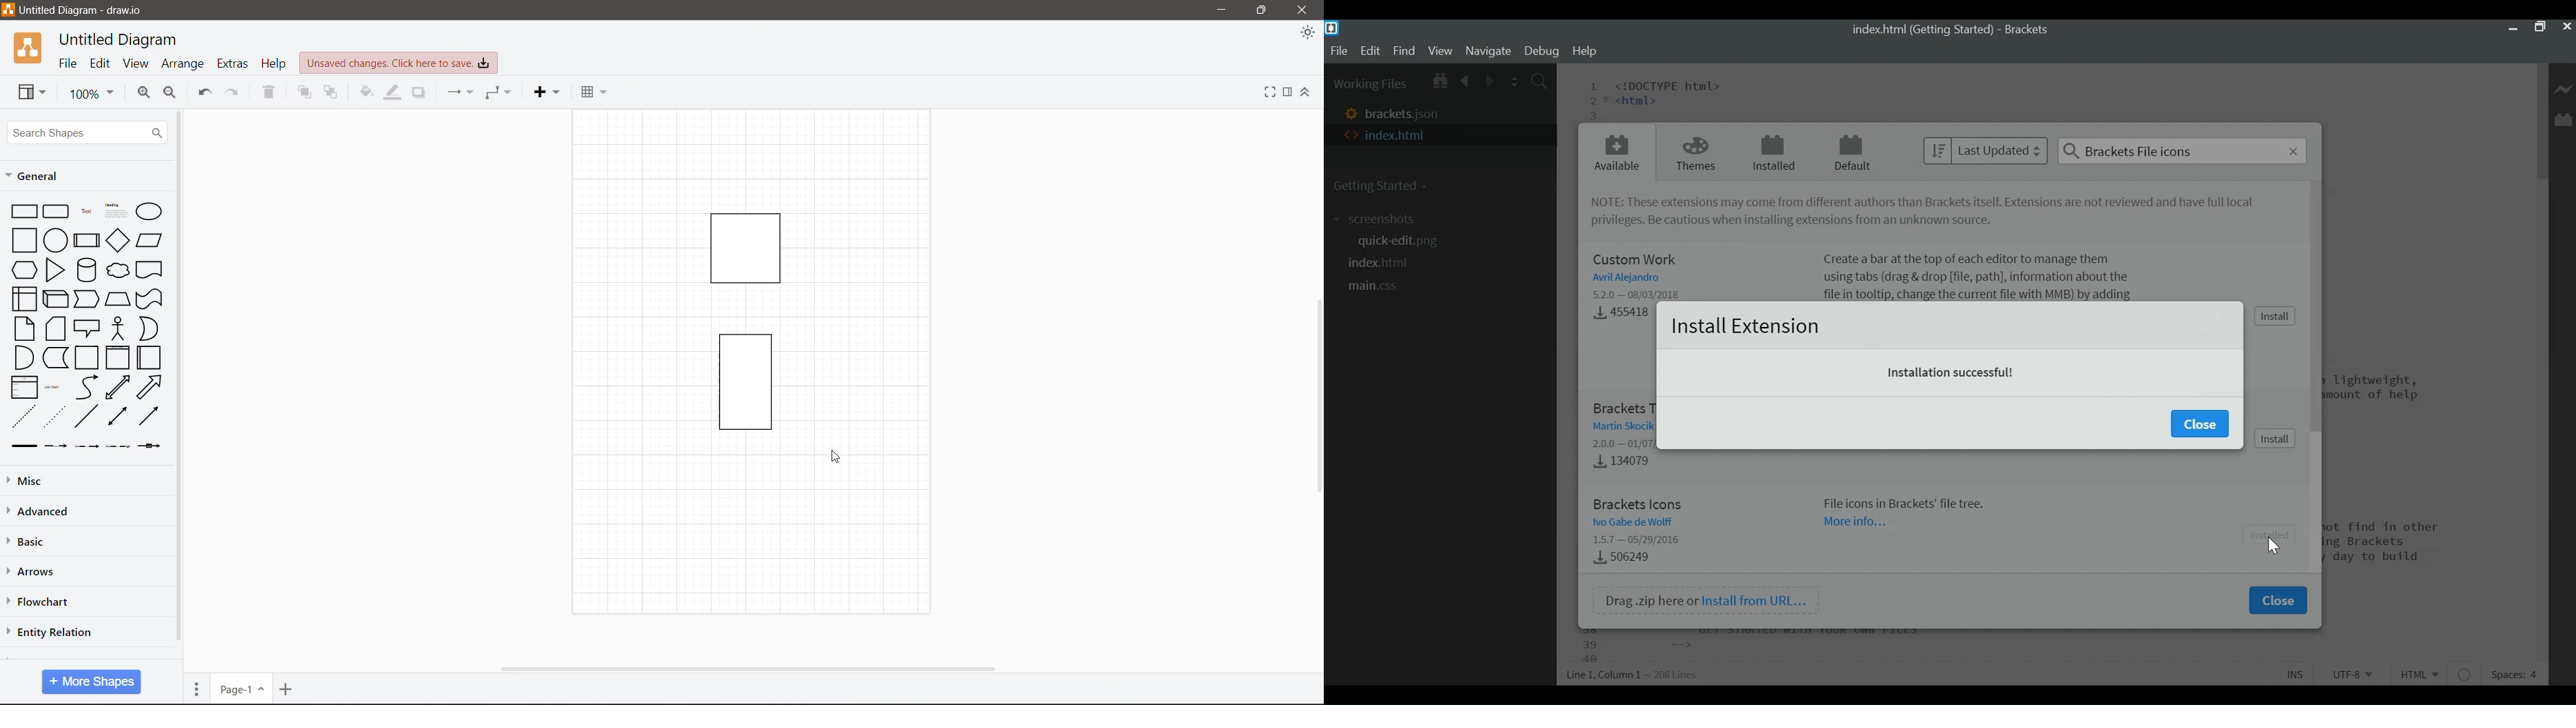 This screenshot has width=2576, height=728. Describe the element at coordinates (184, 63) in the screenshot. I see `Arrange` at that location.